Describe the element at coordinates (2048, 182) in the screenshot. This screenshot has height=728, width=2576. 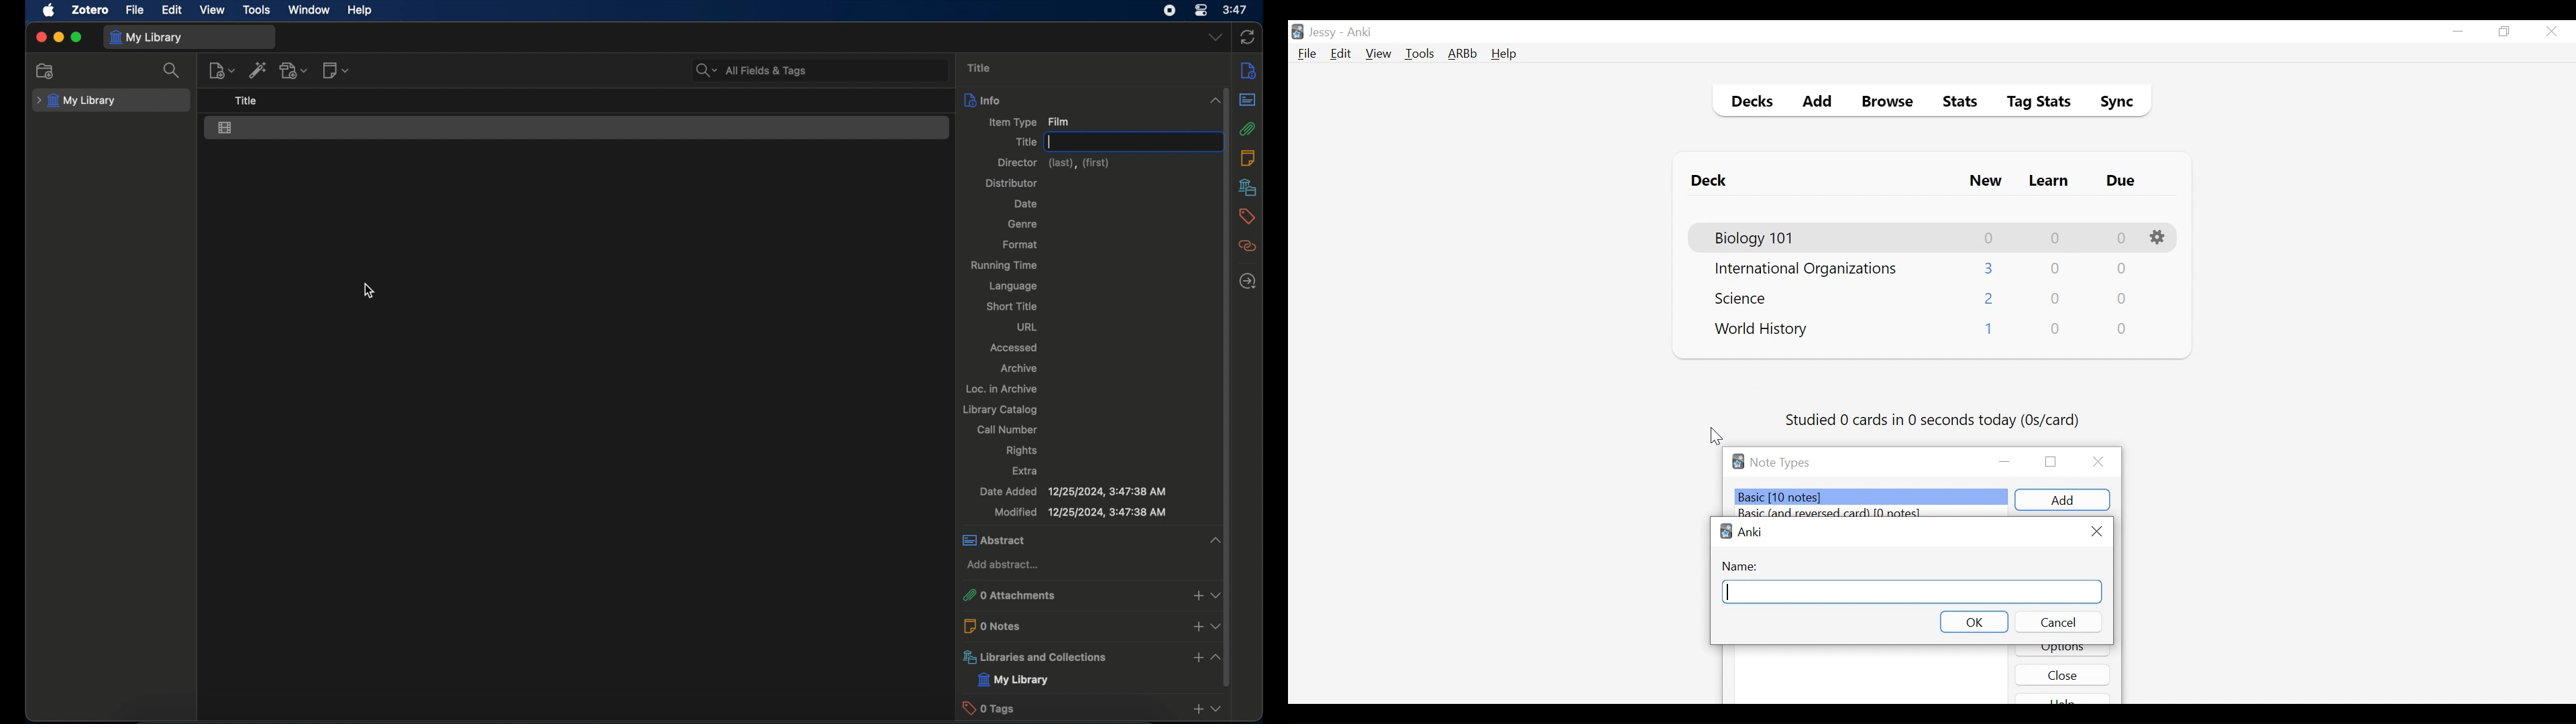
I see `Learn` at that location.